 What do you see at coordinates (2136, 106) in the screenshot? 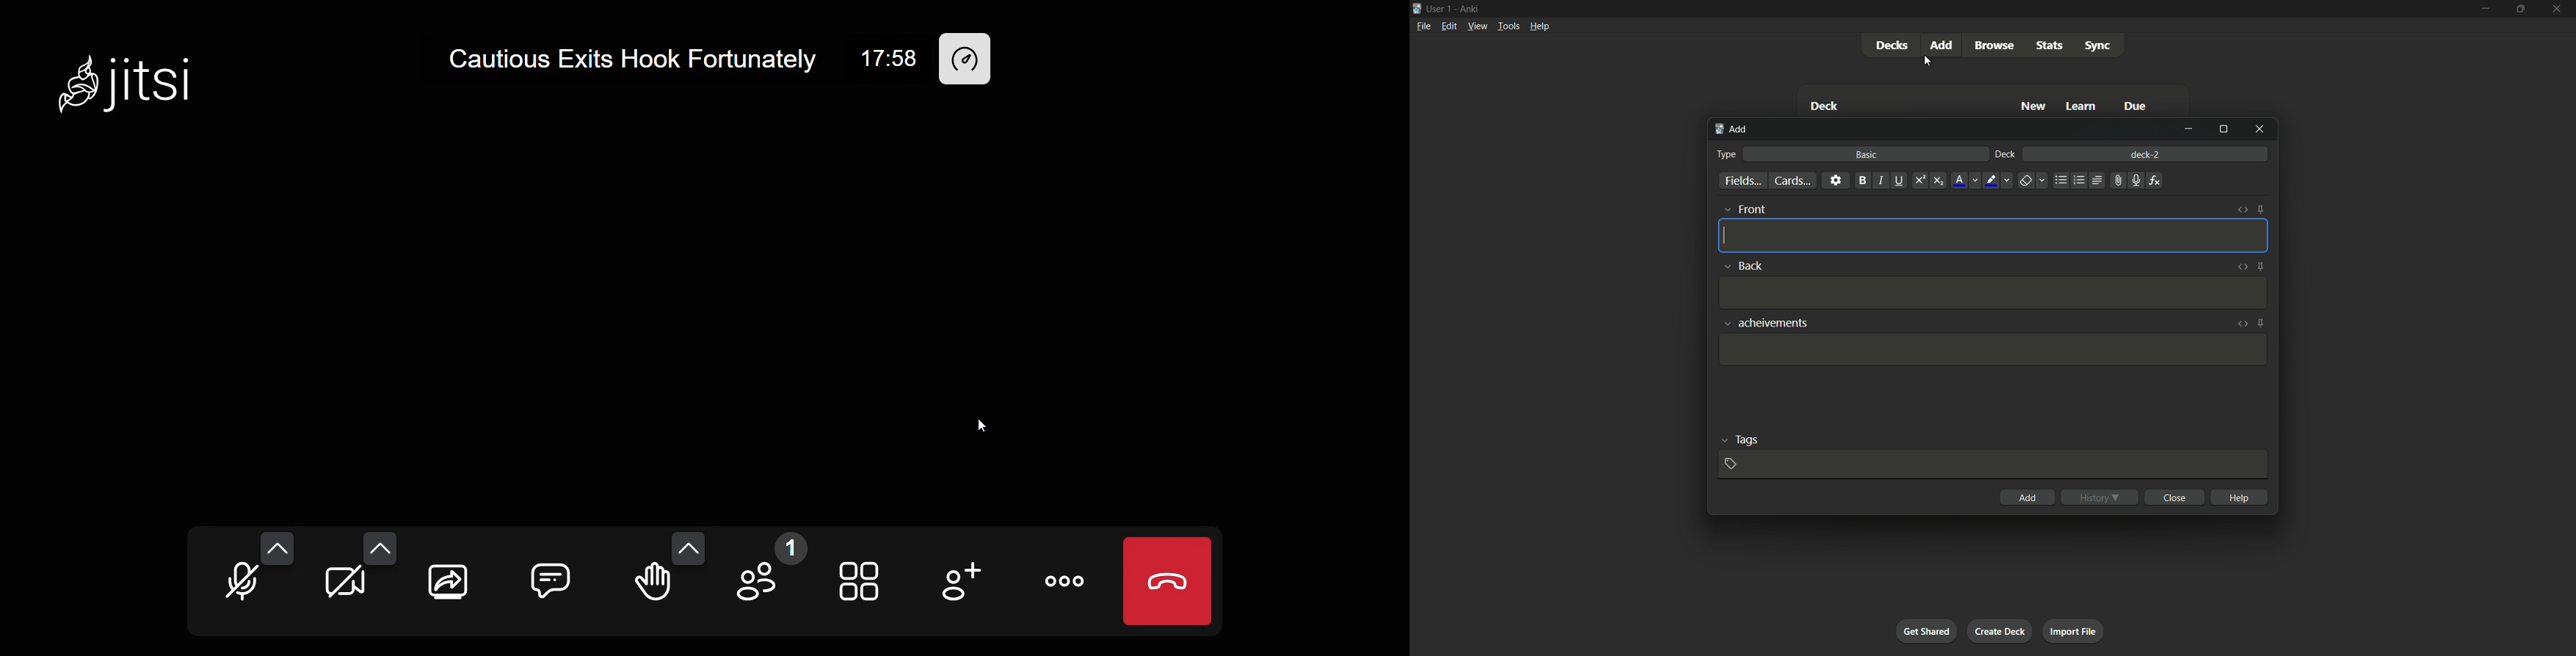
I see `Due` at bounding box center [2136, 106].